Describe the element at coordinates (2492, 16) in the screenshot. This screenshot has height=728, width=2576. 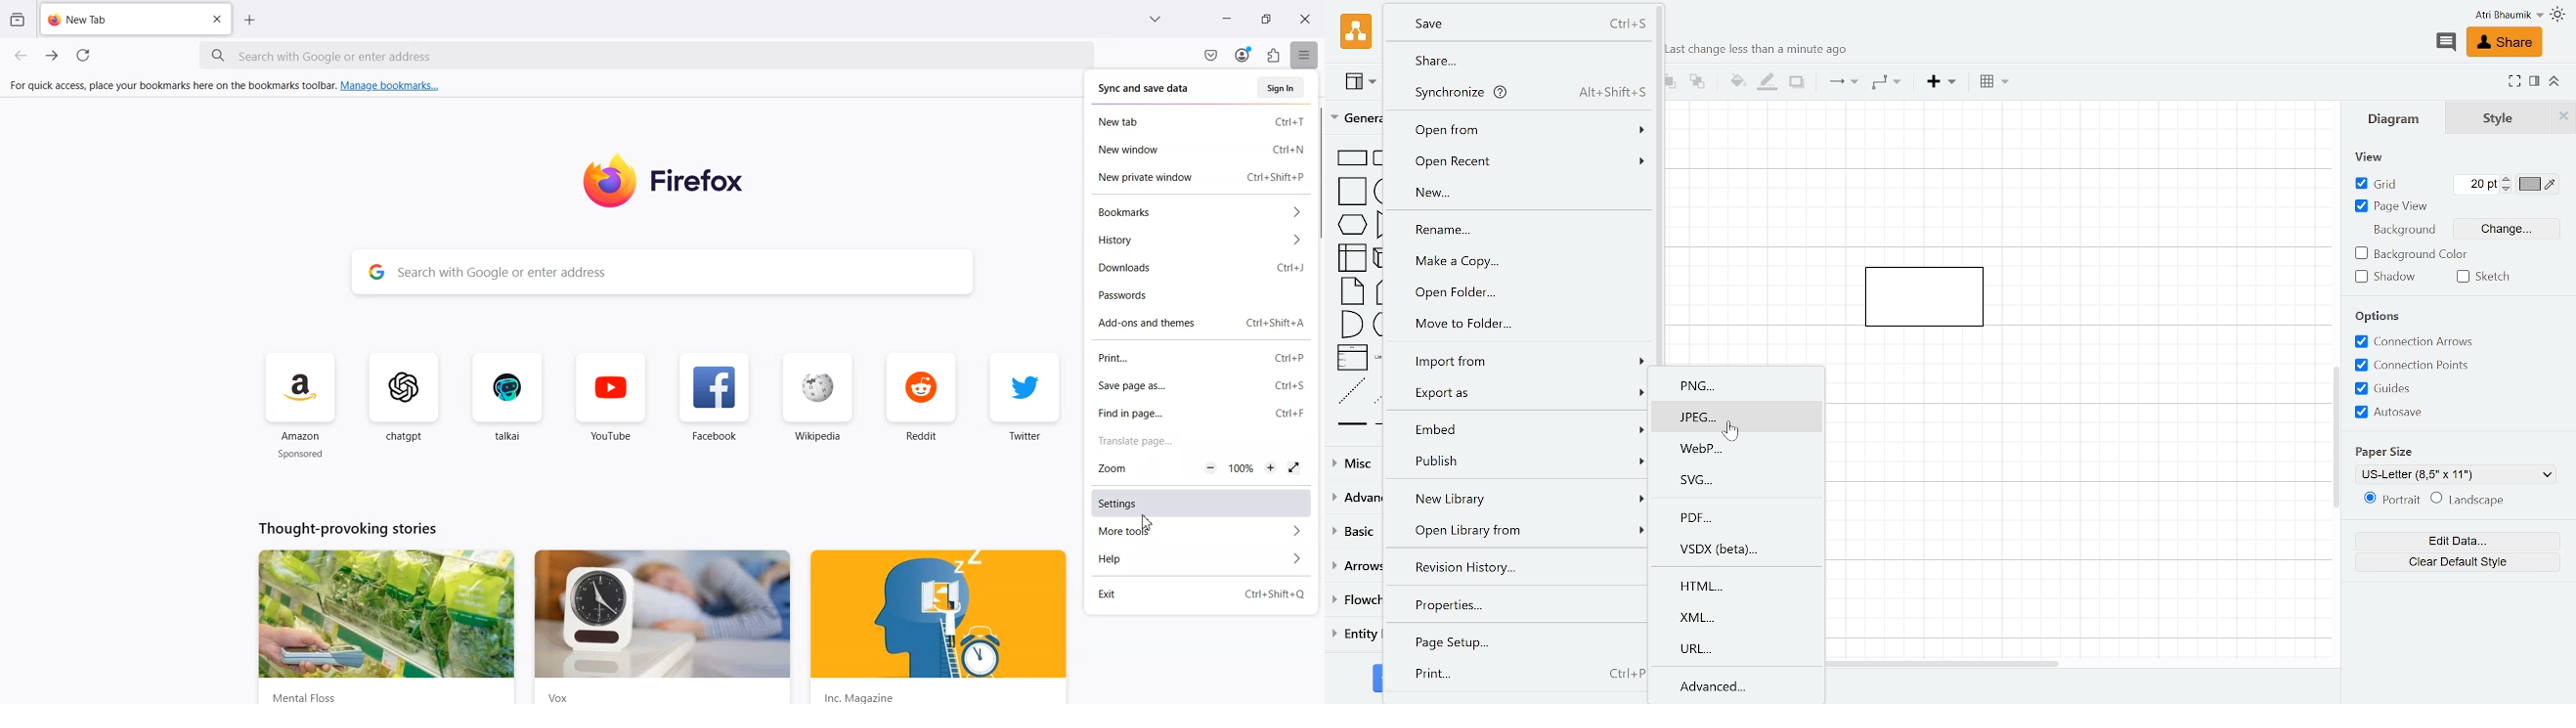
I see `Profile` at that location.